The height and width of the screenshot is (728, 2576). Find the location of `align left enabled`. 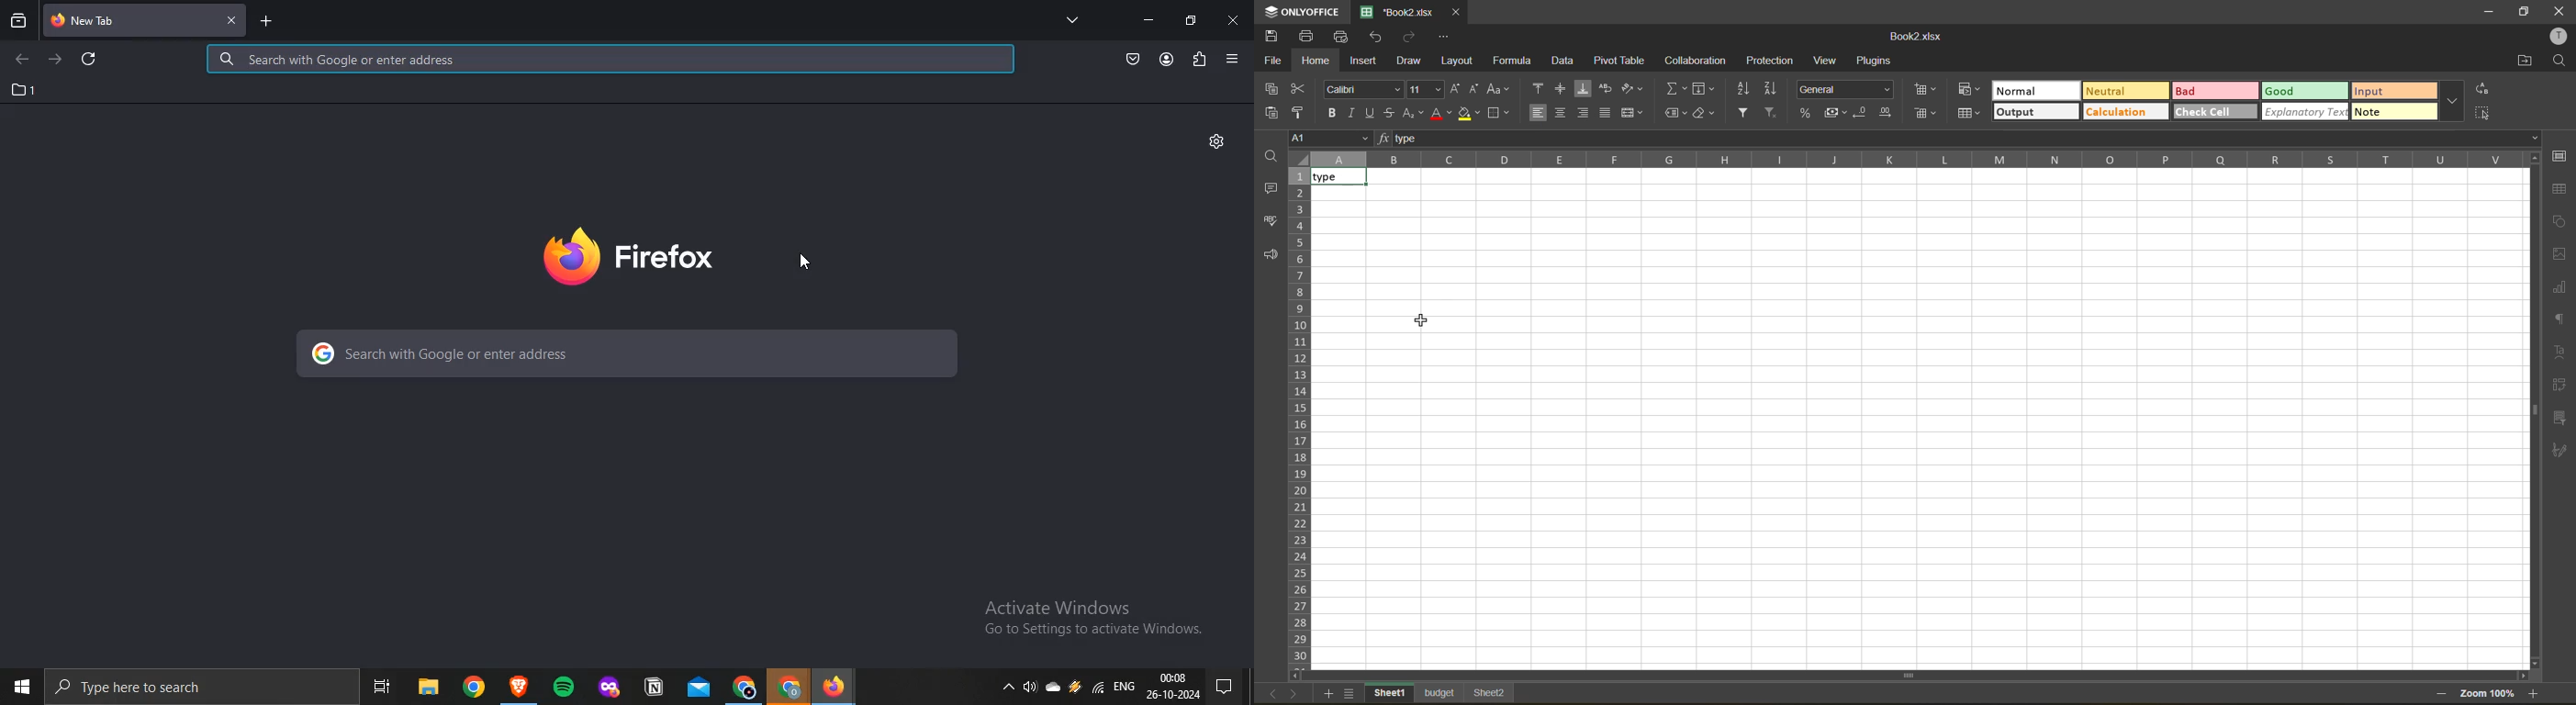

align left enabled is located at coordinates (1538, 114).